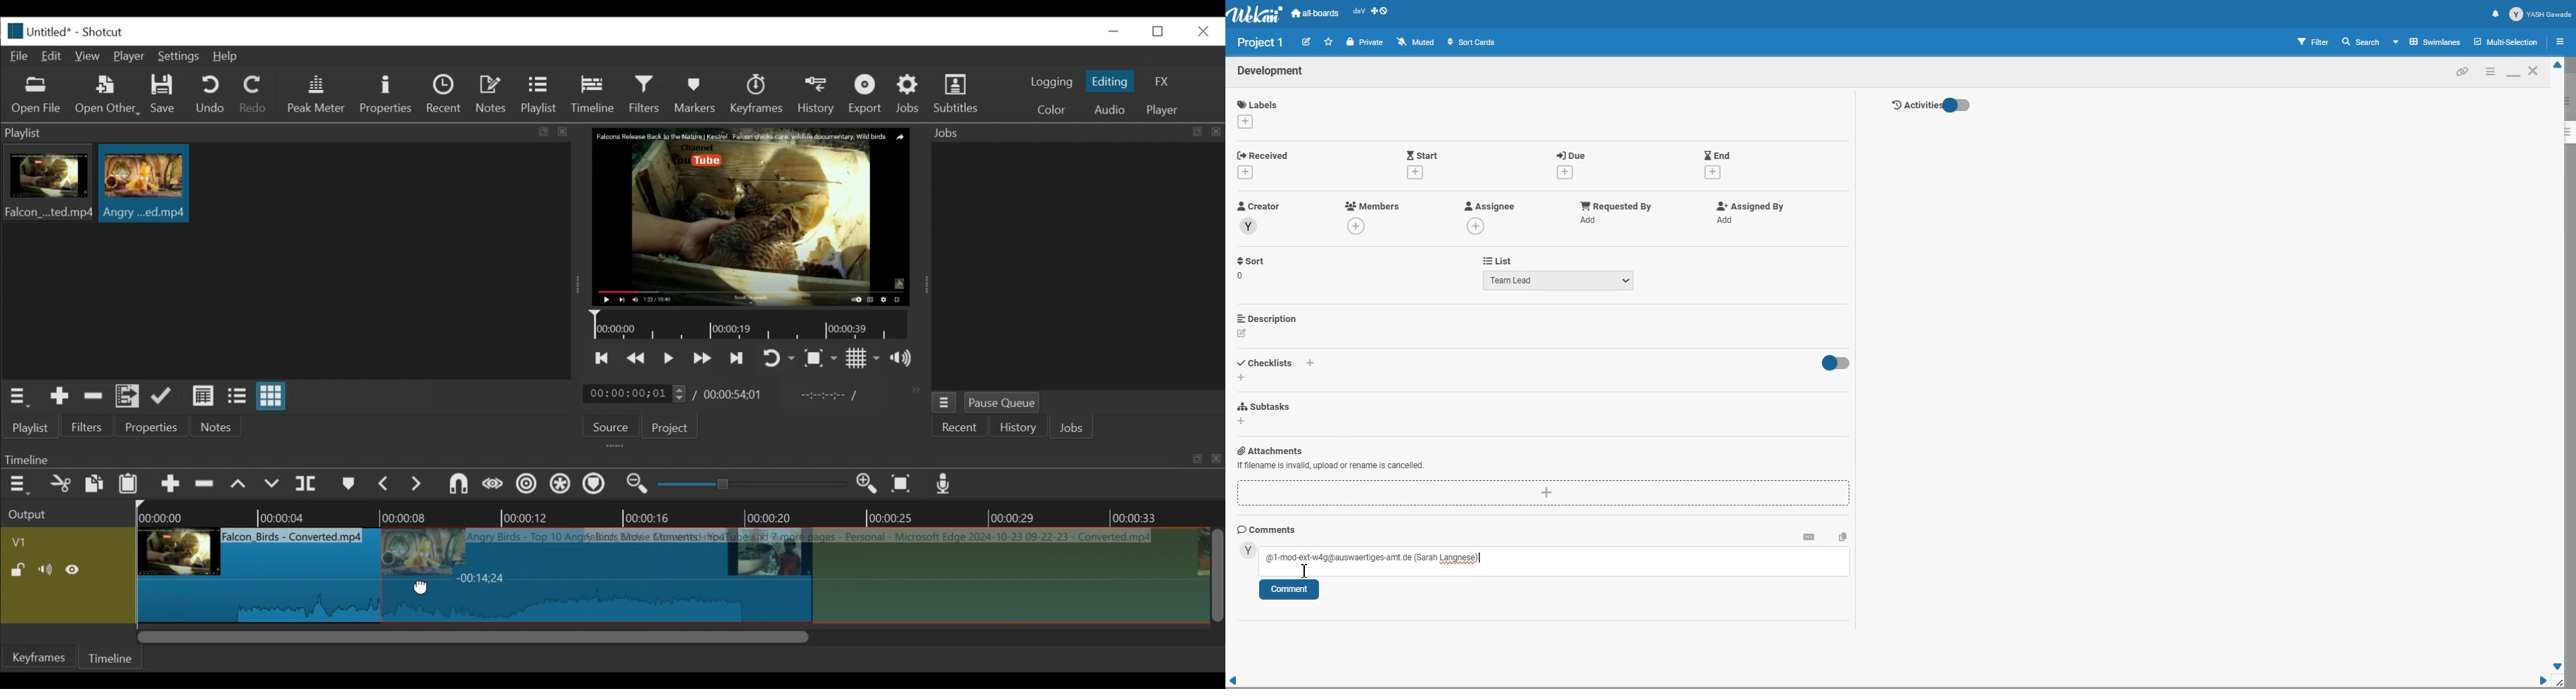 This screenshot has width=2576, height=700. Describe the element at coordinates (670, 358) in the screenshot. I see `Toggle play or pause` at that location.